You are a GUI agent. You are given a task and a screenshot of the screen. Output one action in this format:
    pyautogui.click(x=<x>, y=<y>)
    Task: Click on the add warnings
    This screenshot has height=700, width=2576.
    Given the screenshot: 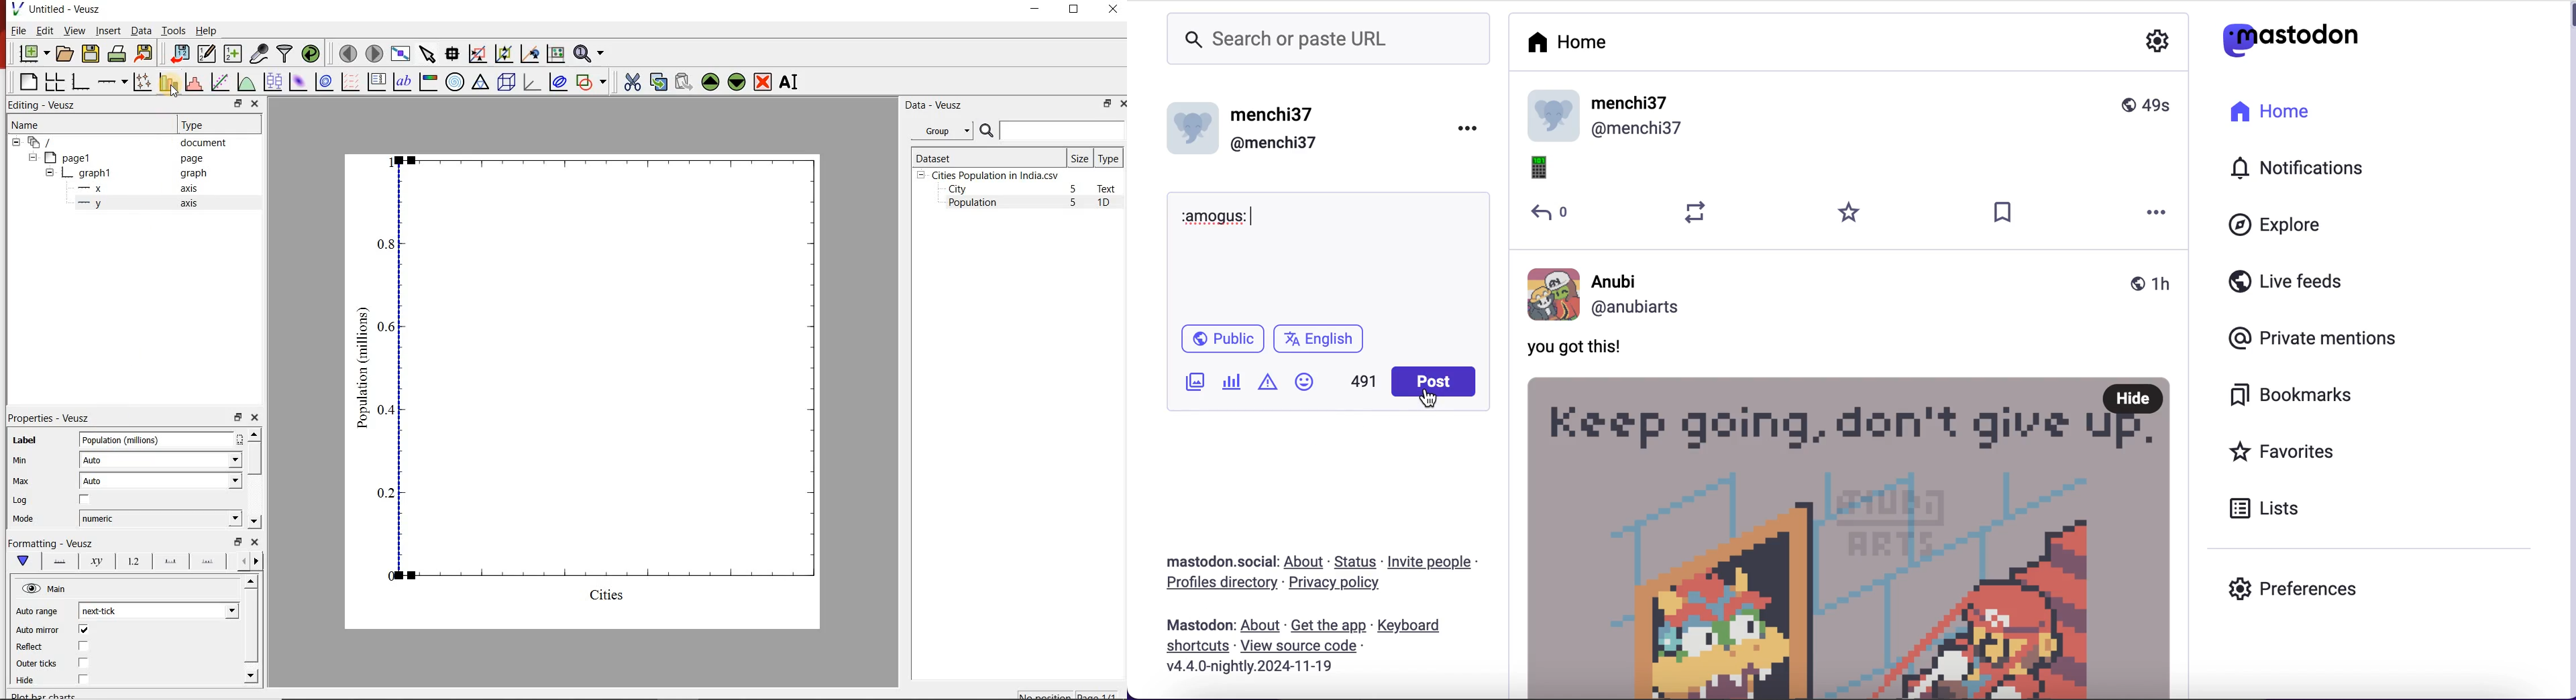 What is the action you would take?
    pyautogui.click(x=1270, y=386)
    